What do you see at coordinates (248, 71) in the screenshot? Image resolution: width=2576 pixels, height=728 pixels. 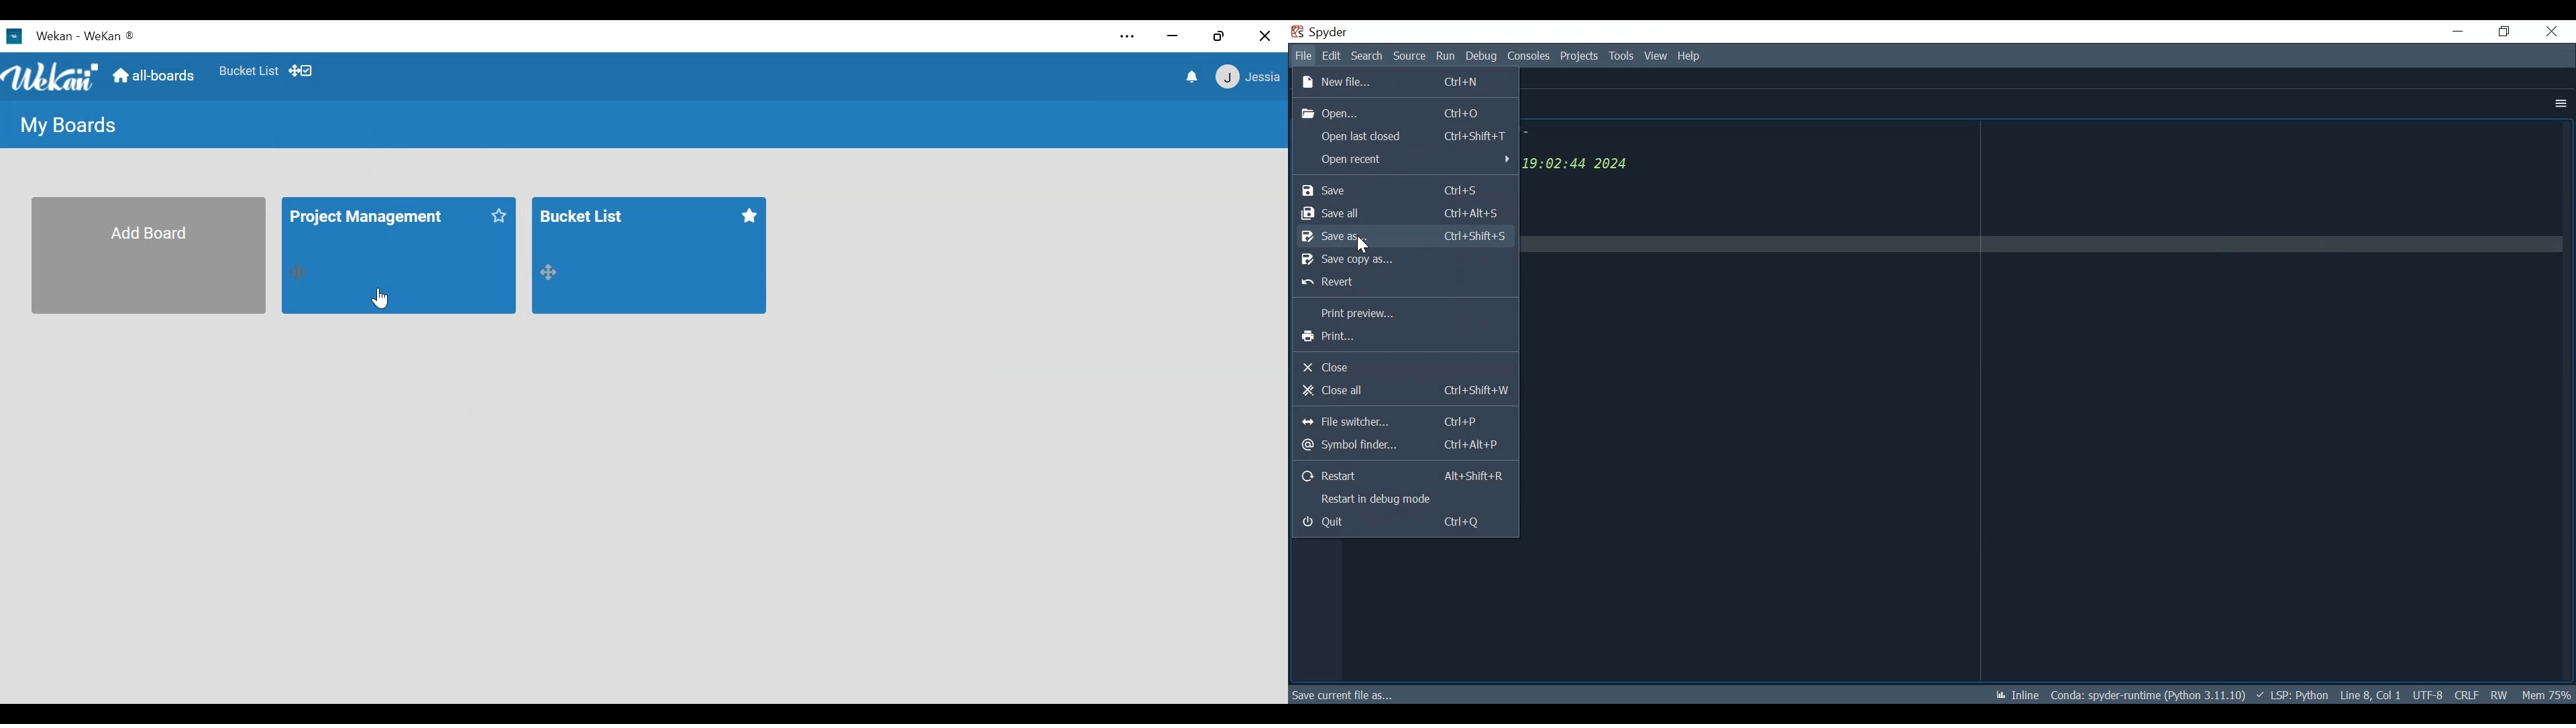 I see `Toggle favorites` at bounding box center [248, 71].